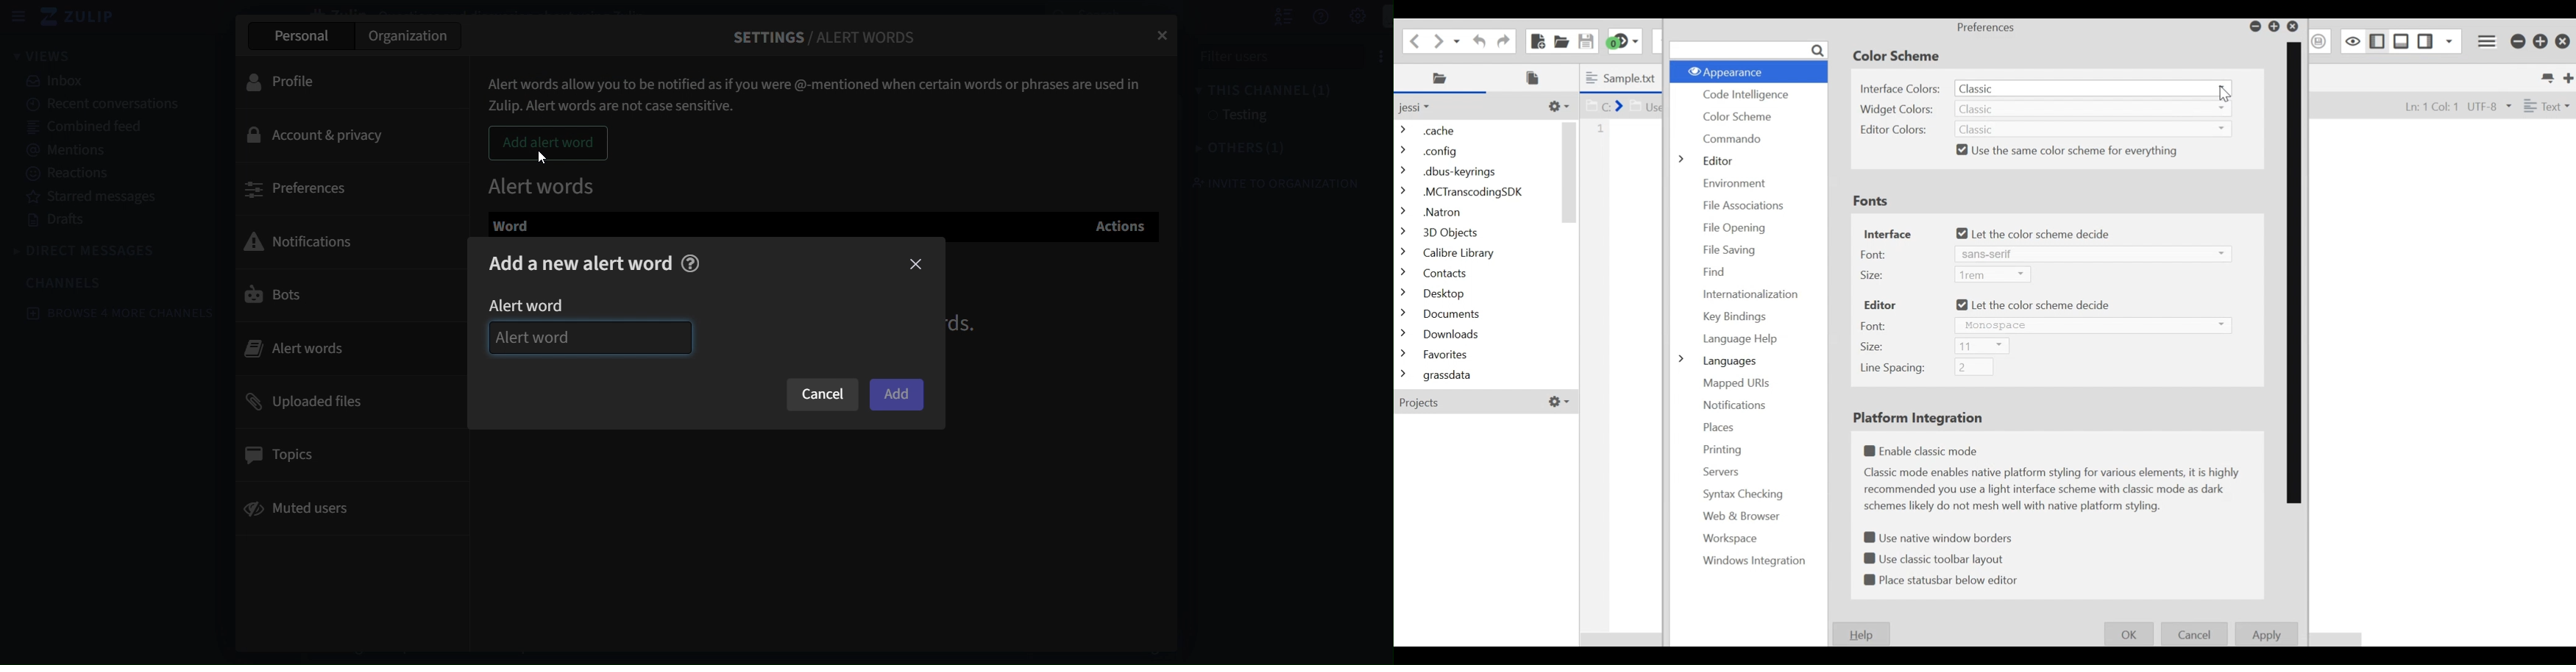 The height and width of the screenshot is (672, 2576). What do you see at coordinates (1305, 17) in the screenshot?
I see `get help` at bounding box center [1305, 17].